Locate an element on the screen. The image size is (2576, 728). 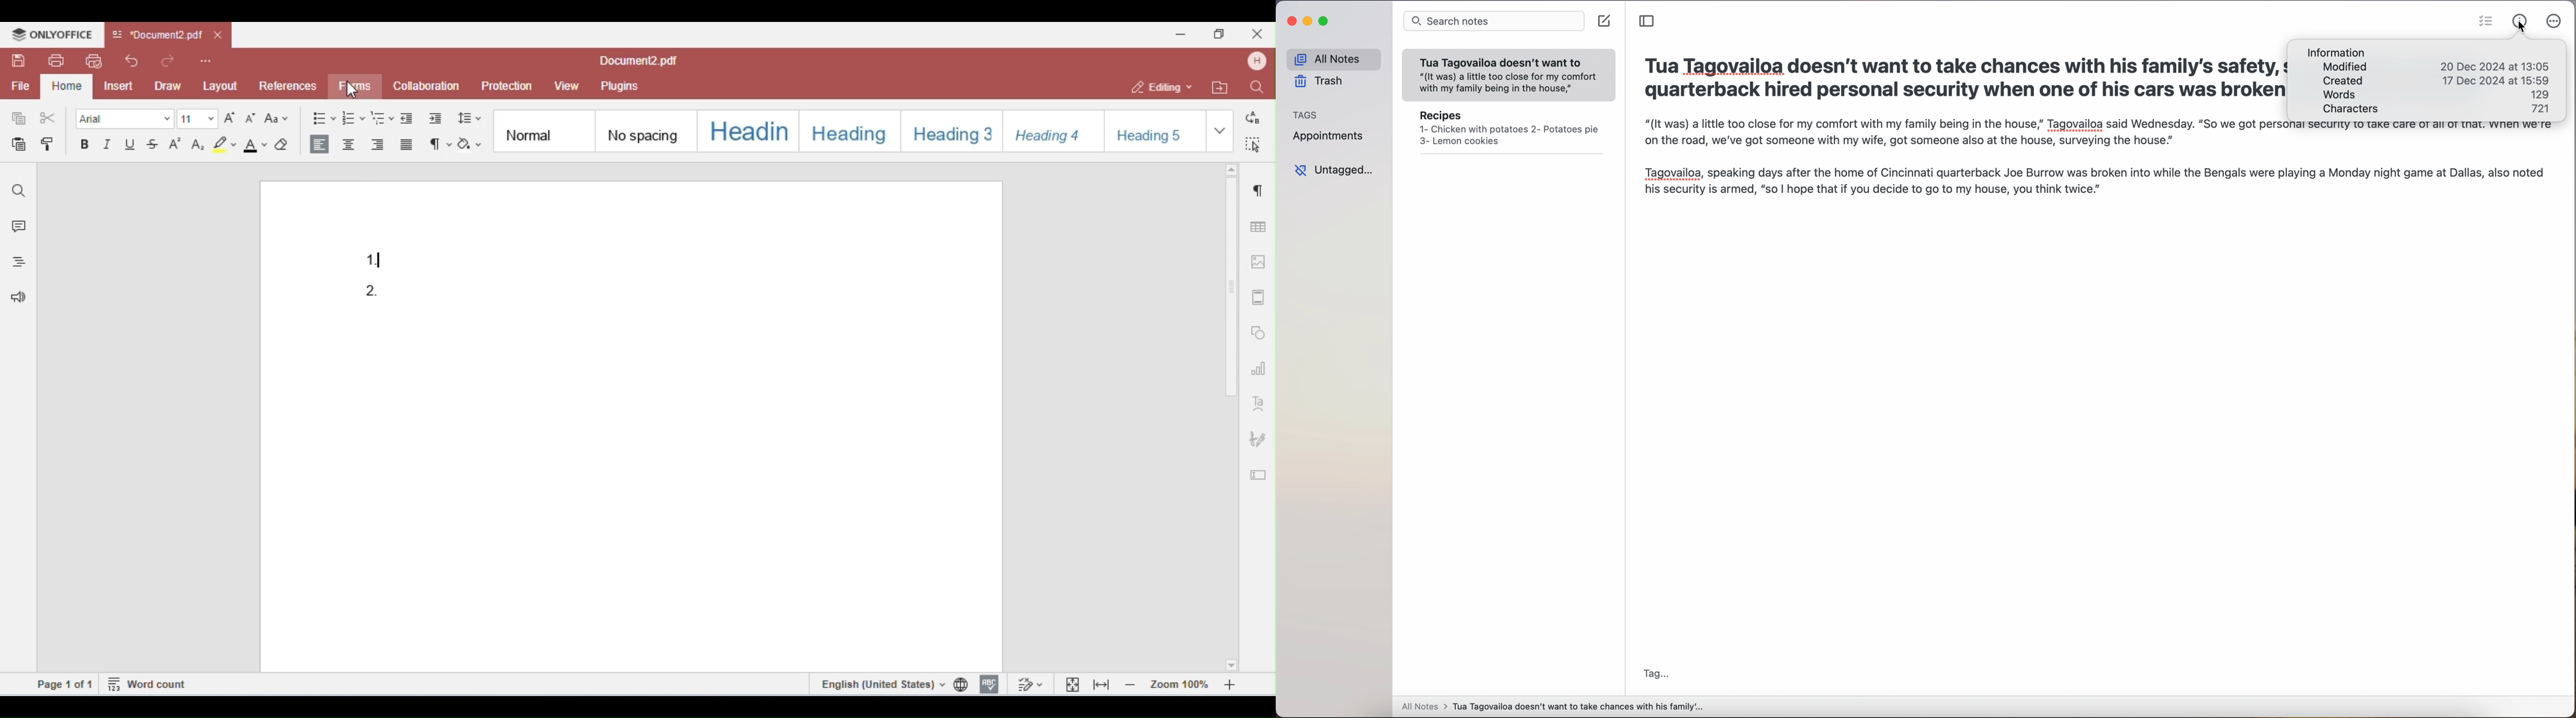
text settings is located at coordinates (1258, 402).